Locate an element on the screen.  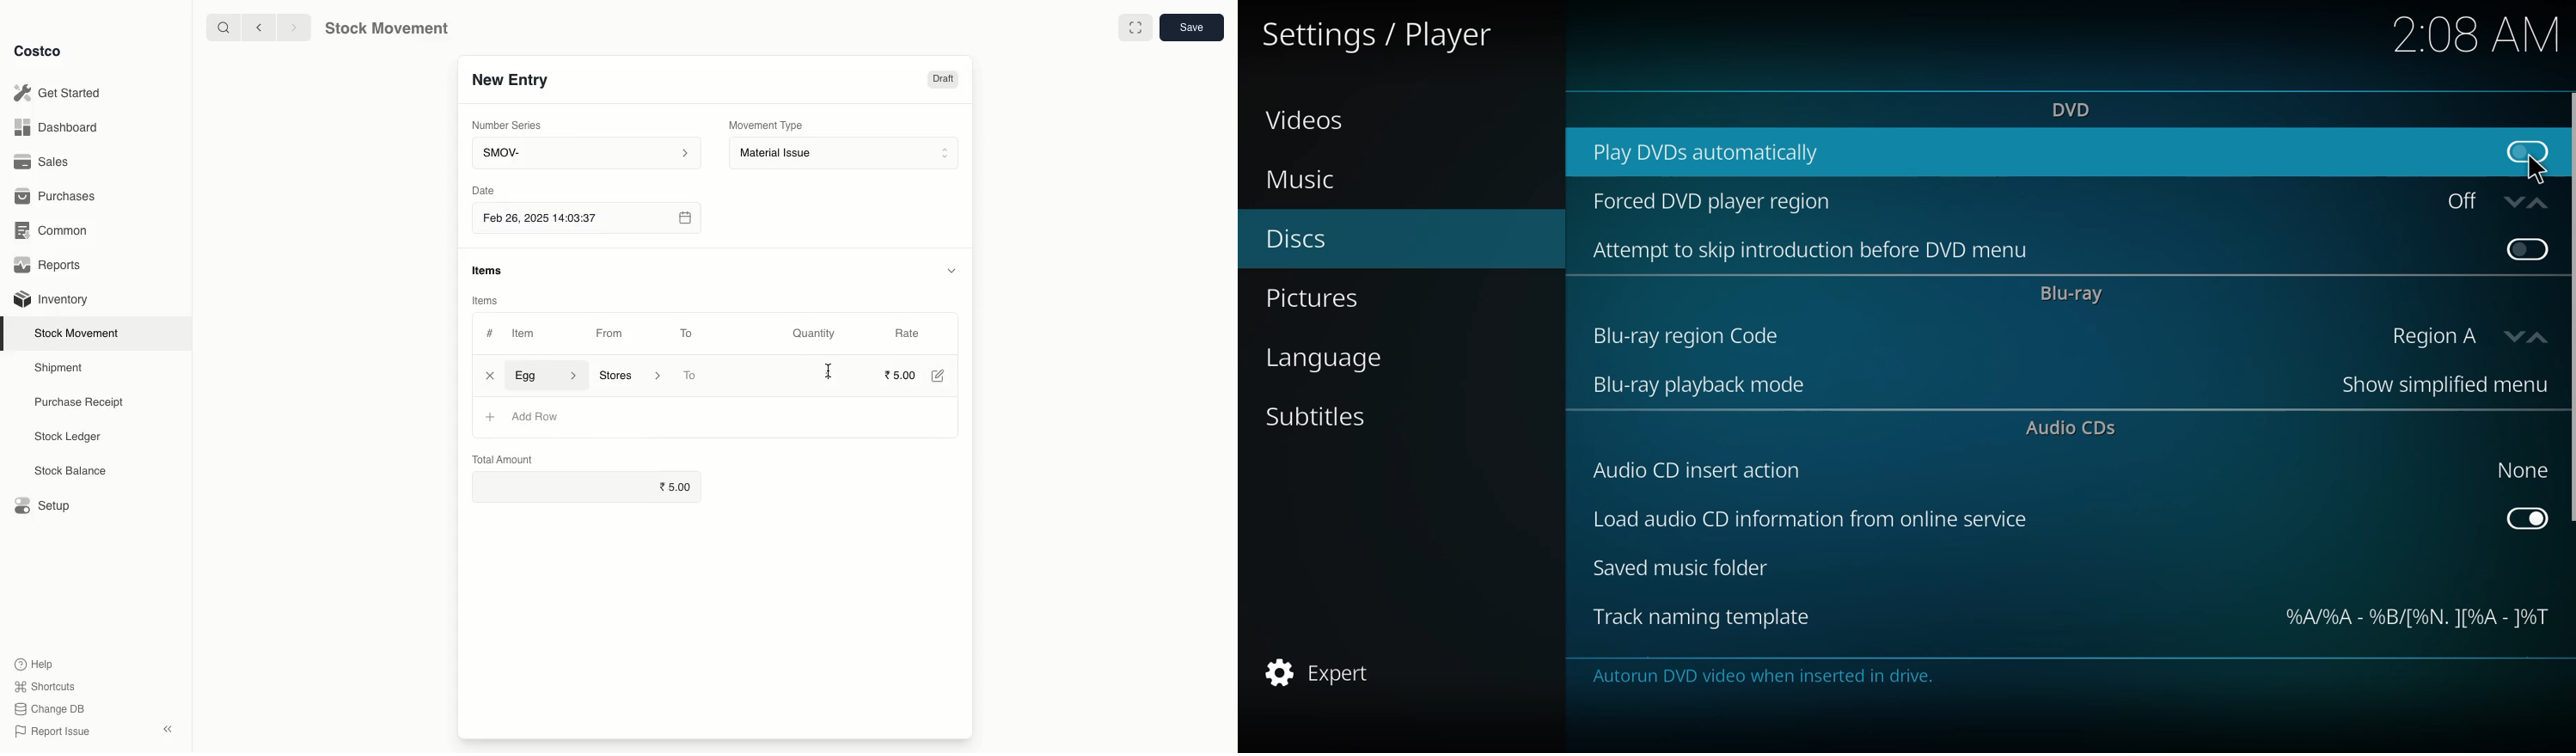
click to enable is located at coordinates (2527, 149).